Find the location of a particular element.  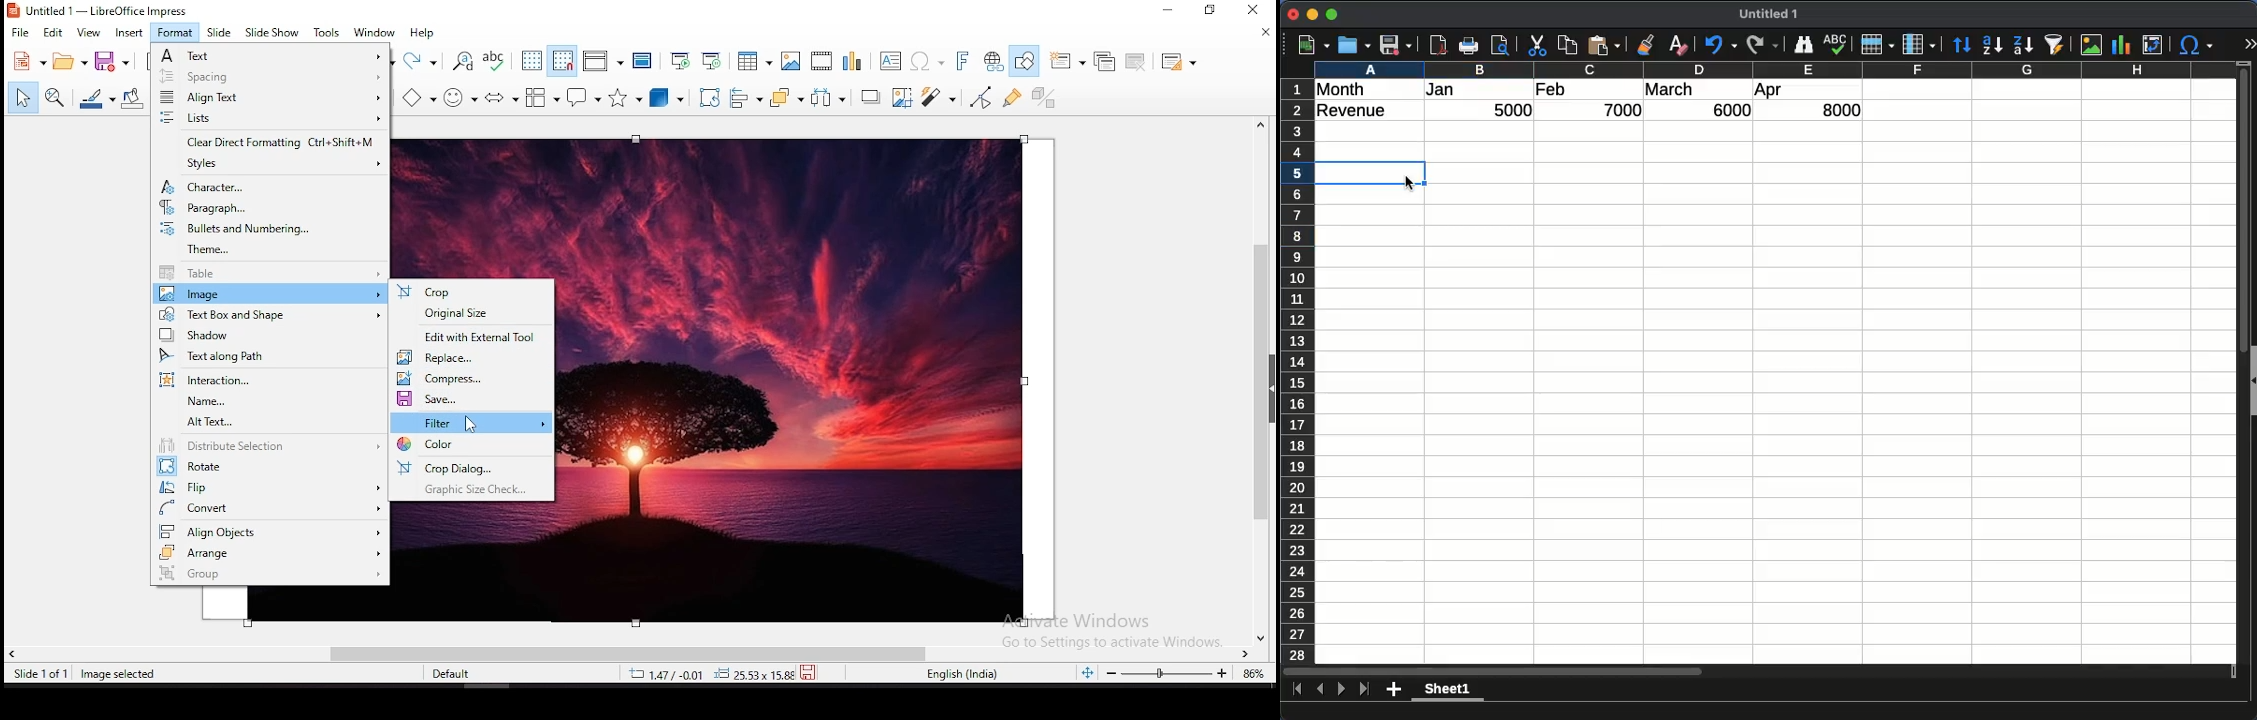

cut is located at coordinates (1537, 45).